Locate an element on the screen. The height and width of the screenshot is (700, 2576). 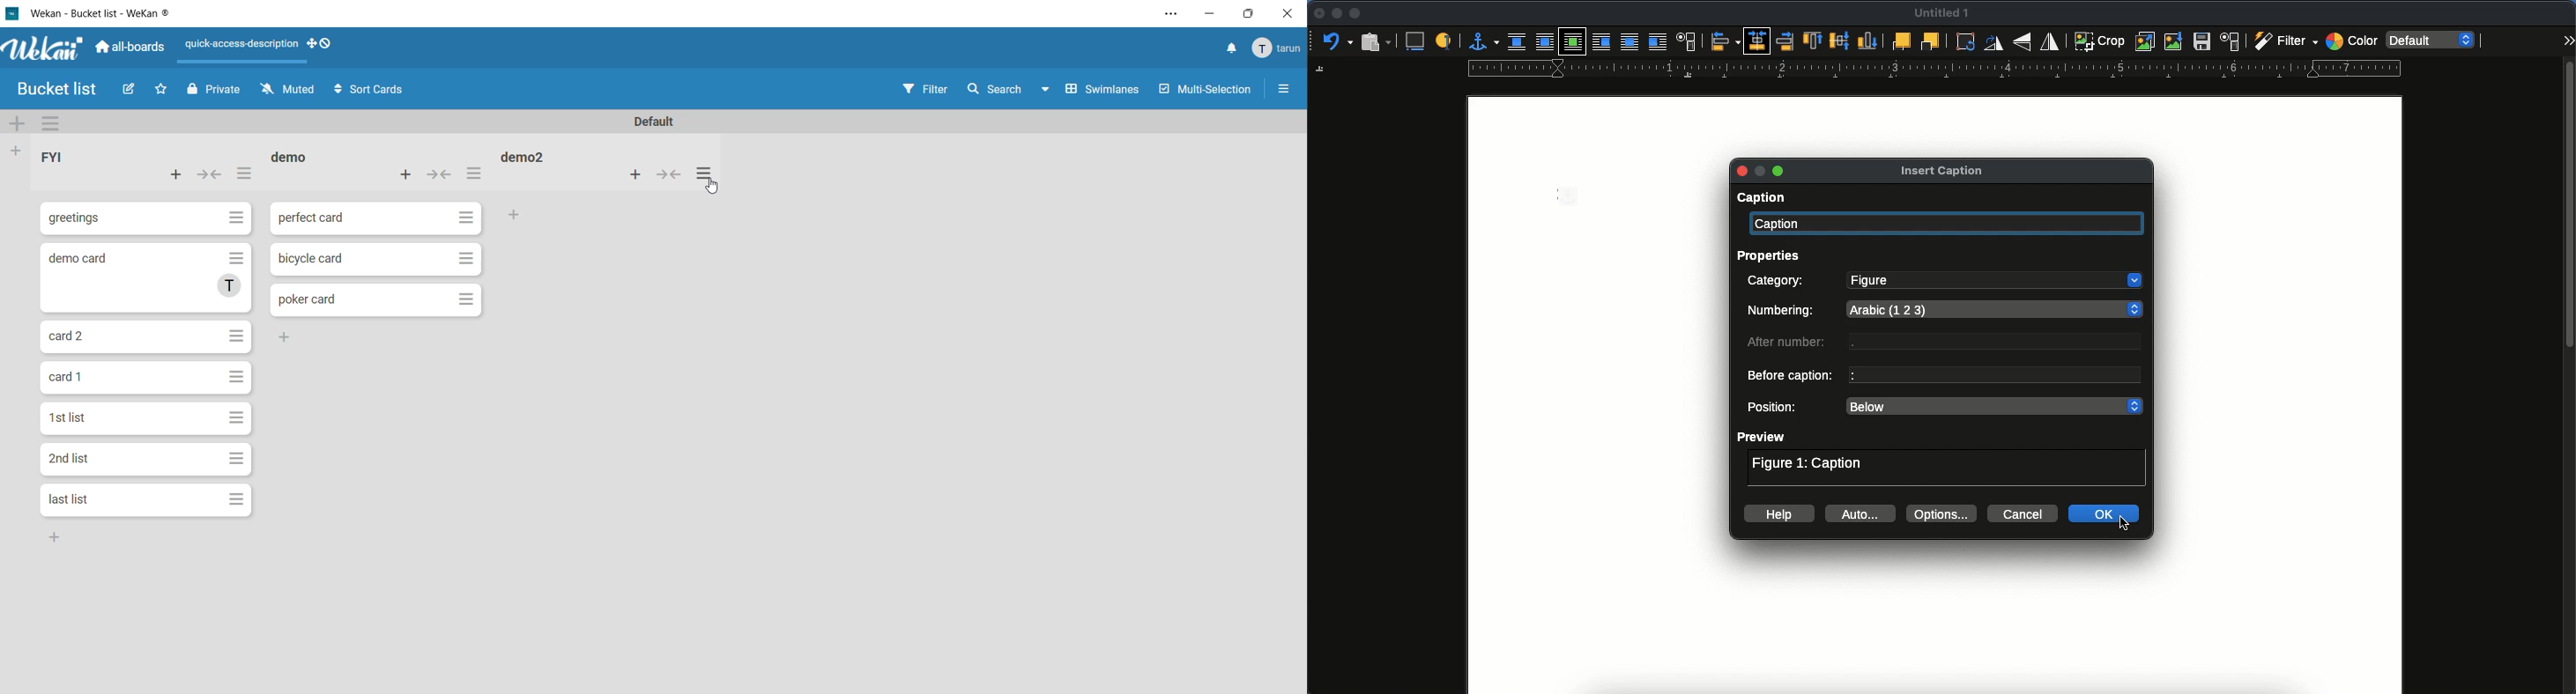
Arrows is located at coordinates (336, 93).